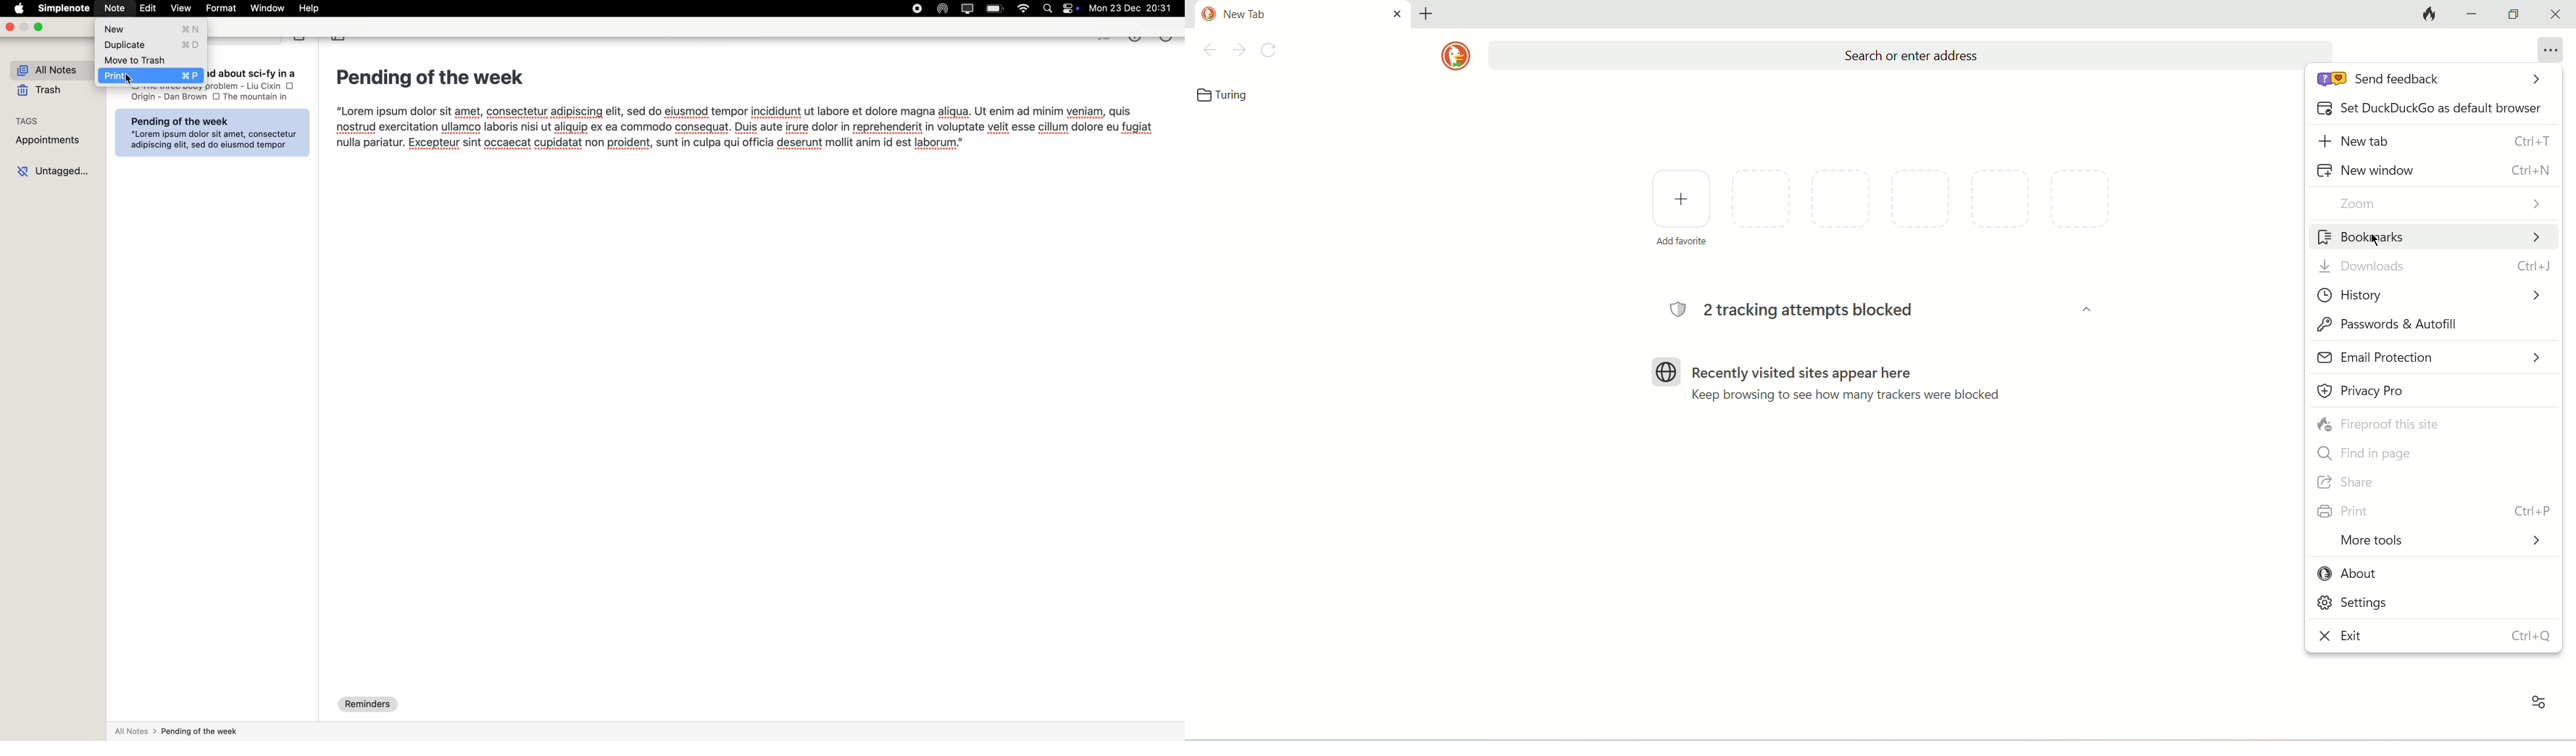  What do you see at coordinates (220, 7) in the screenshot?
I see `format` at bounding box center [220, 7].